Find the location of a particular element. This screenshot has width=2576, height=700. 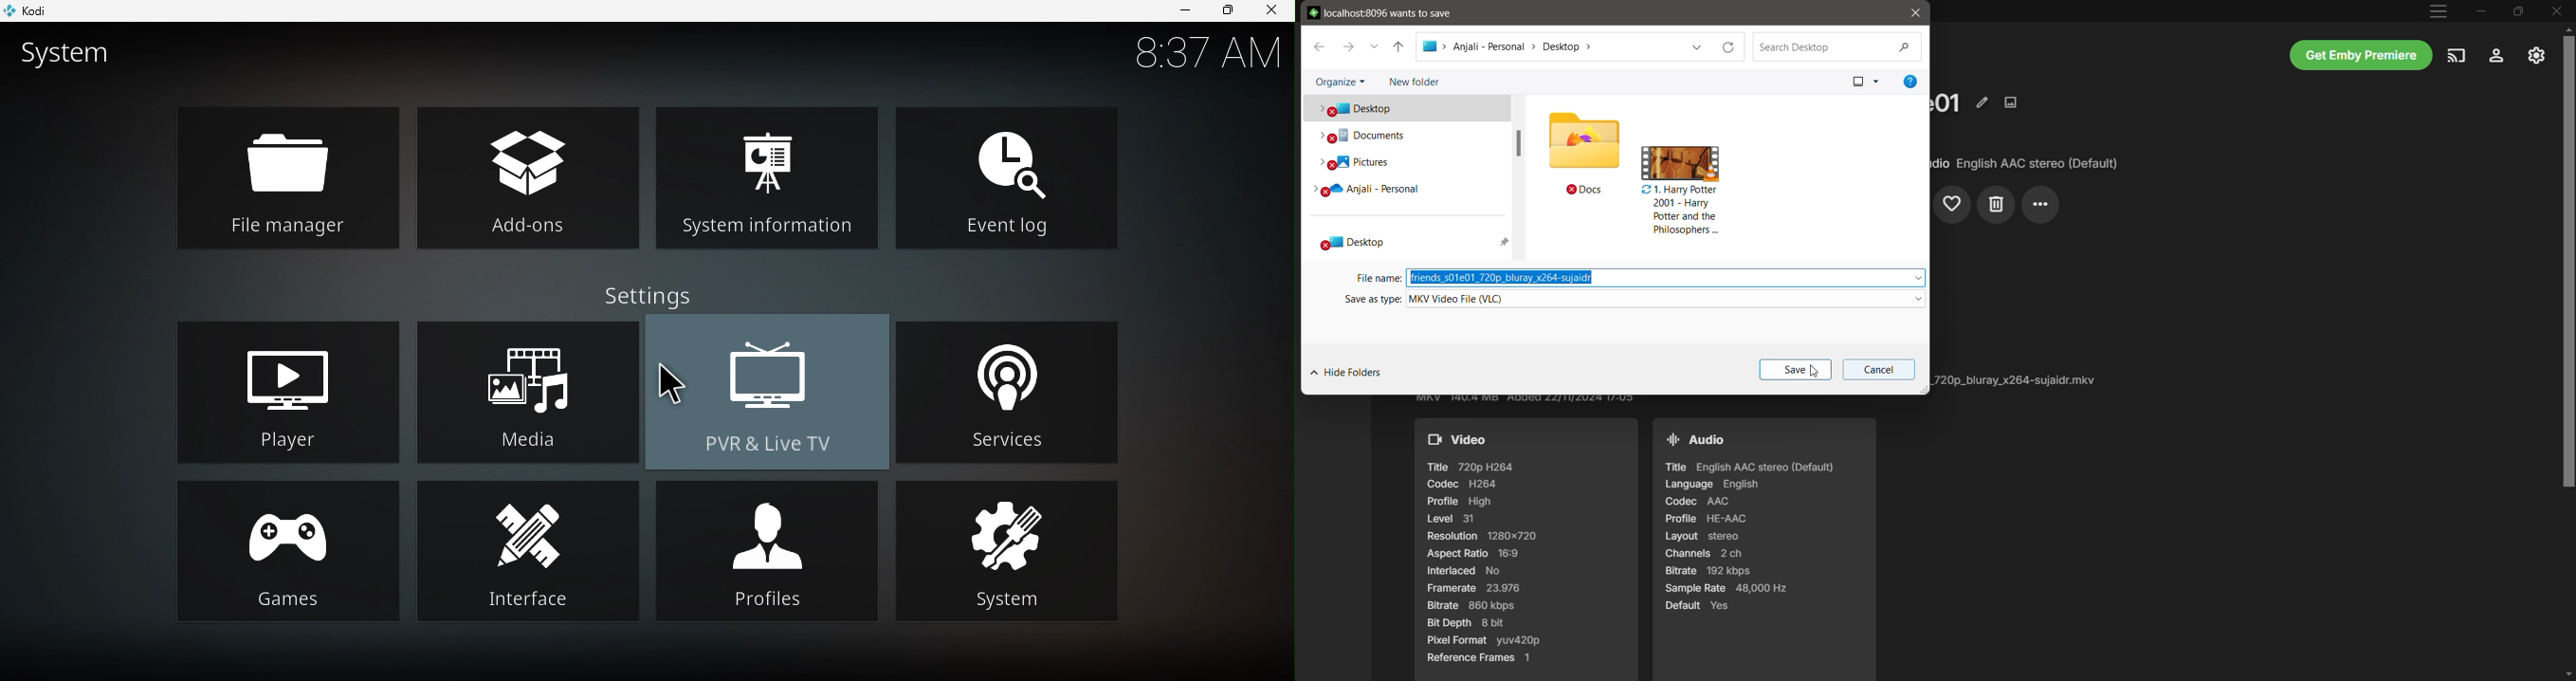

Manage Emby Server is located at coordinates (2536, 55).